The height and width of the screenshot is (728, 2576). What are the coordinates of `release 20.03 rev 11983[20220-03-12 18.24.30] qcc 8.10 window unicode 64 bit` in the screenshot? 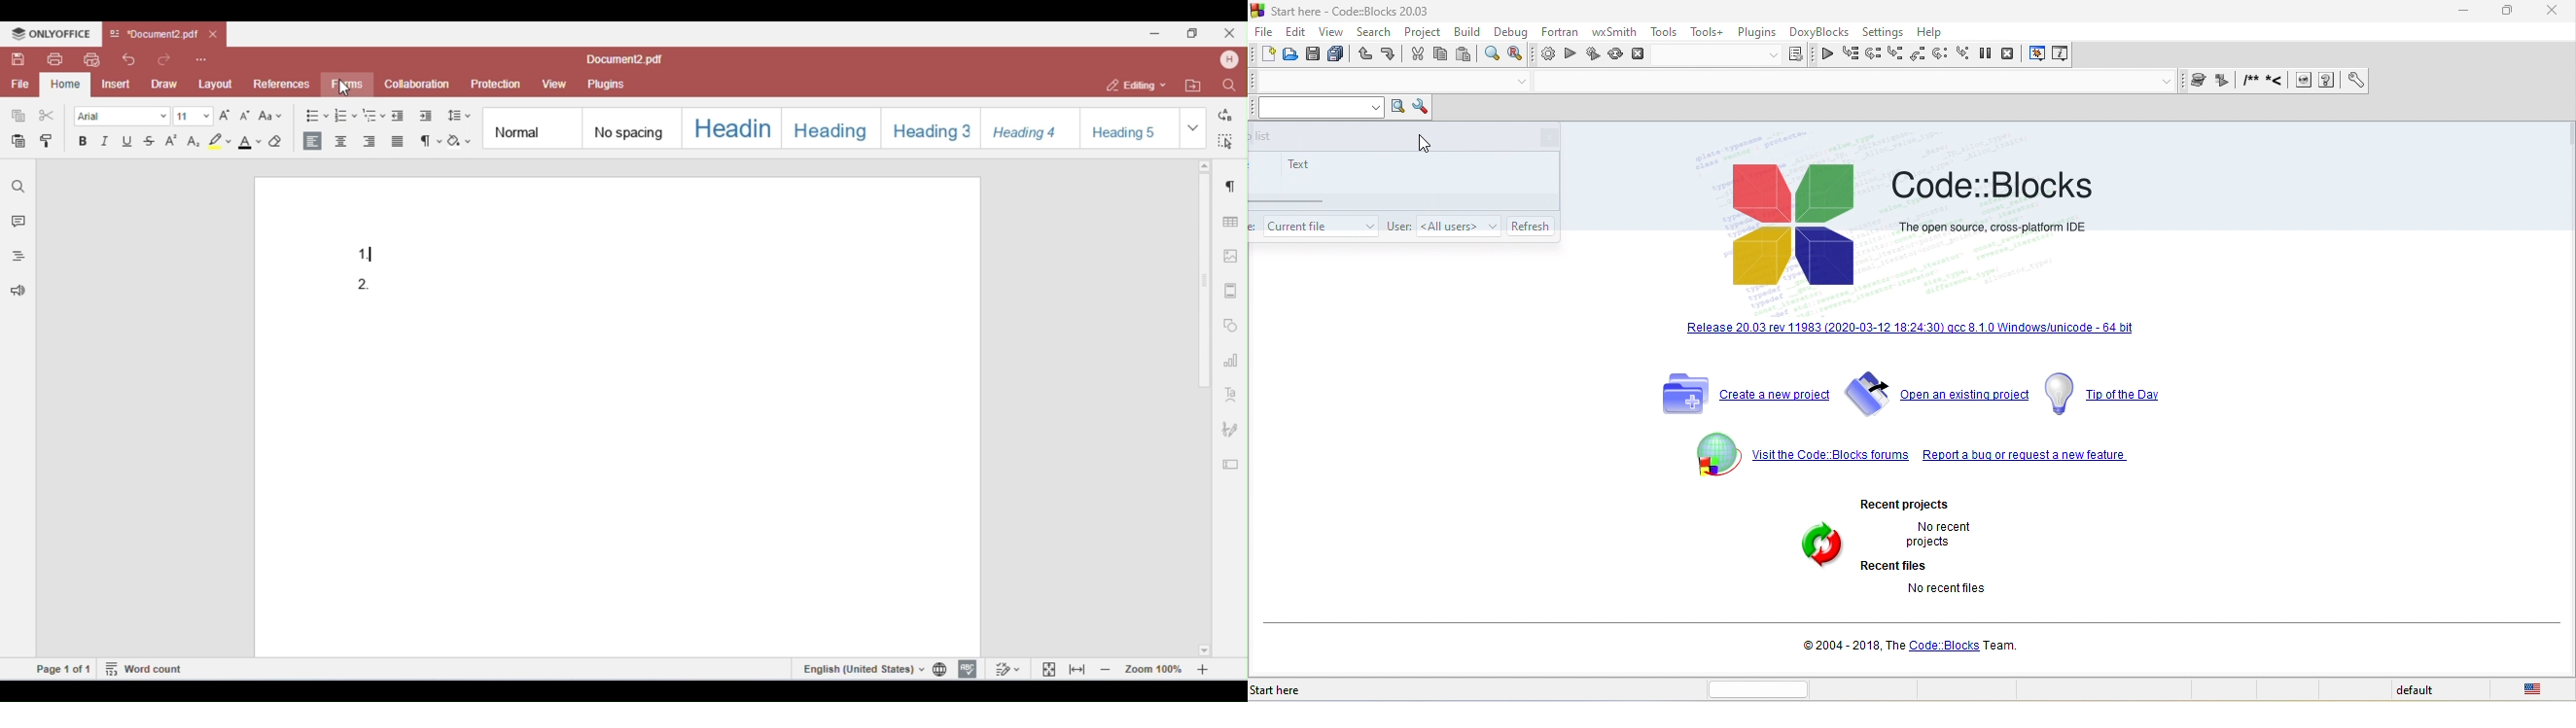 It's located at (1912, 332).